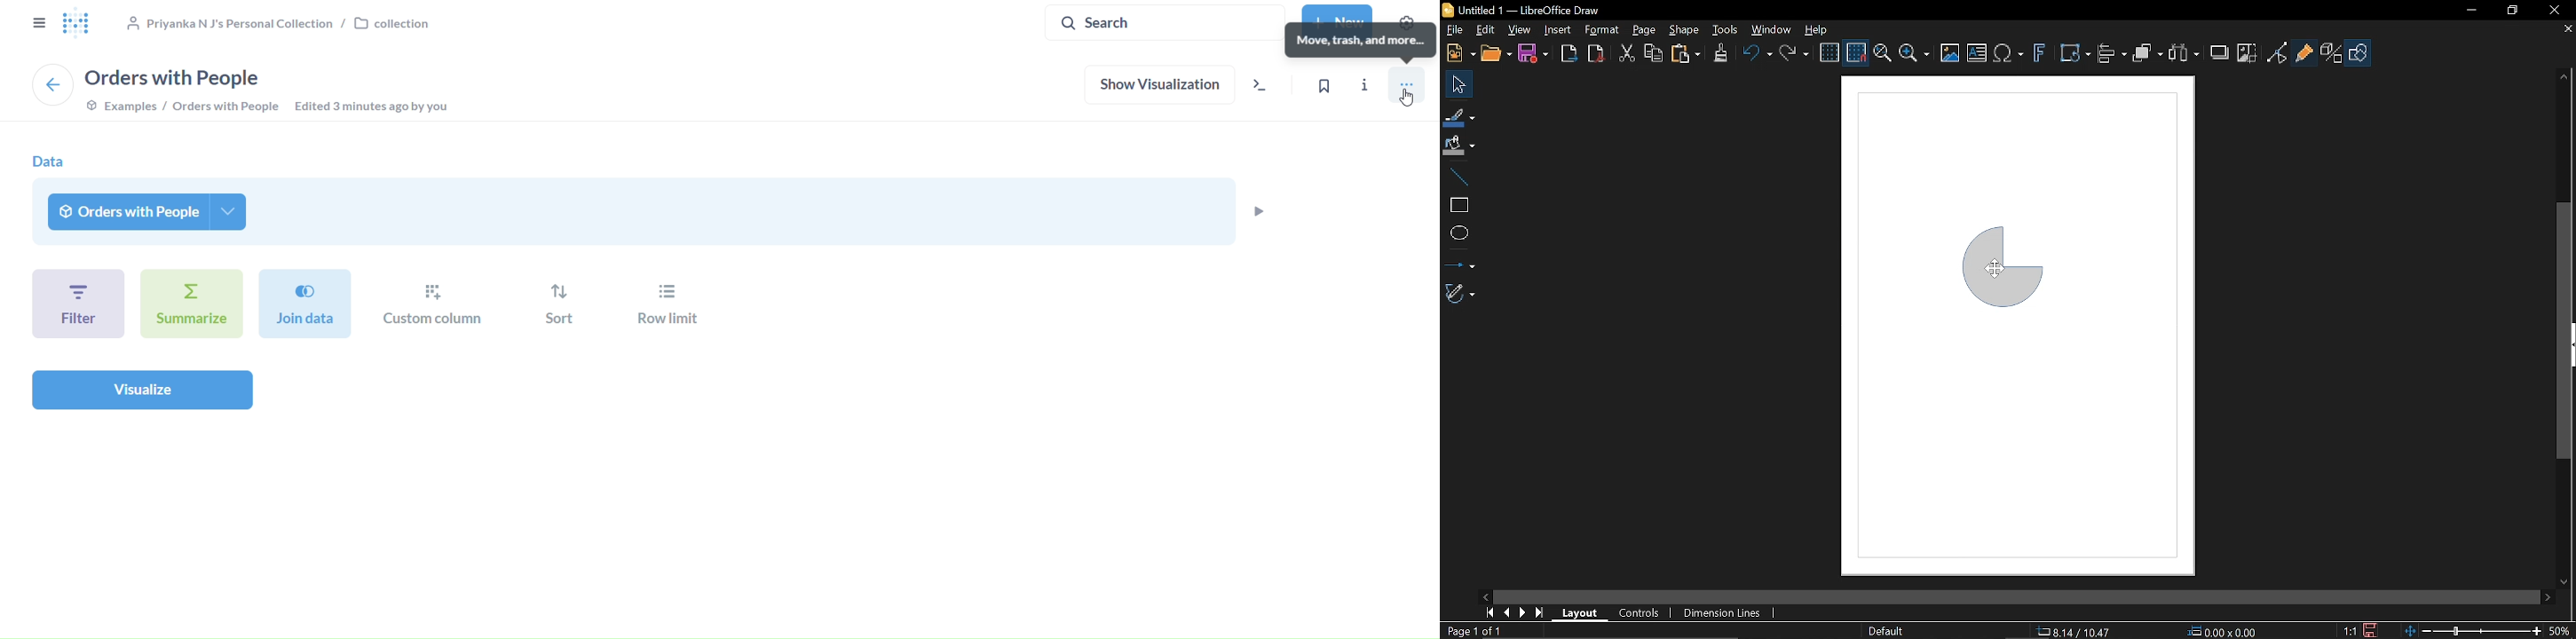  Describe the element at coordinates (2075, 53) in the screenshot. I see `Transformation` at that location.